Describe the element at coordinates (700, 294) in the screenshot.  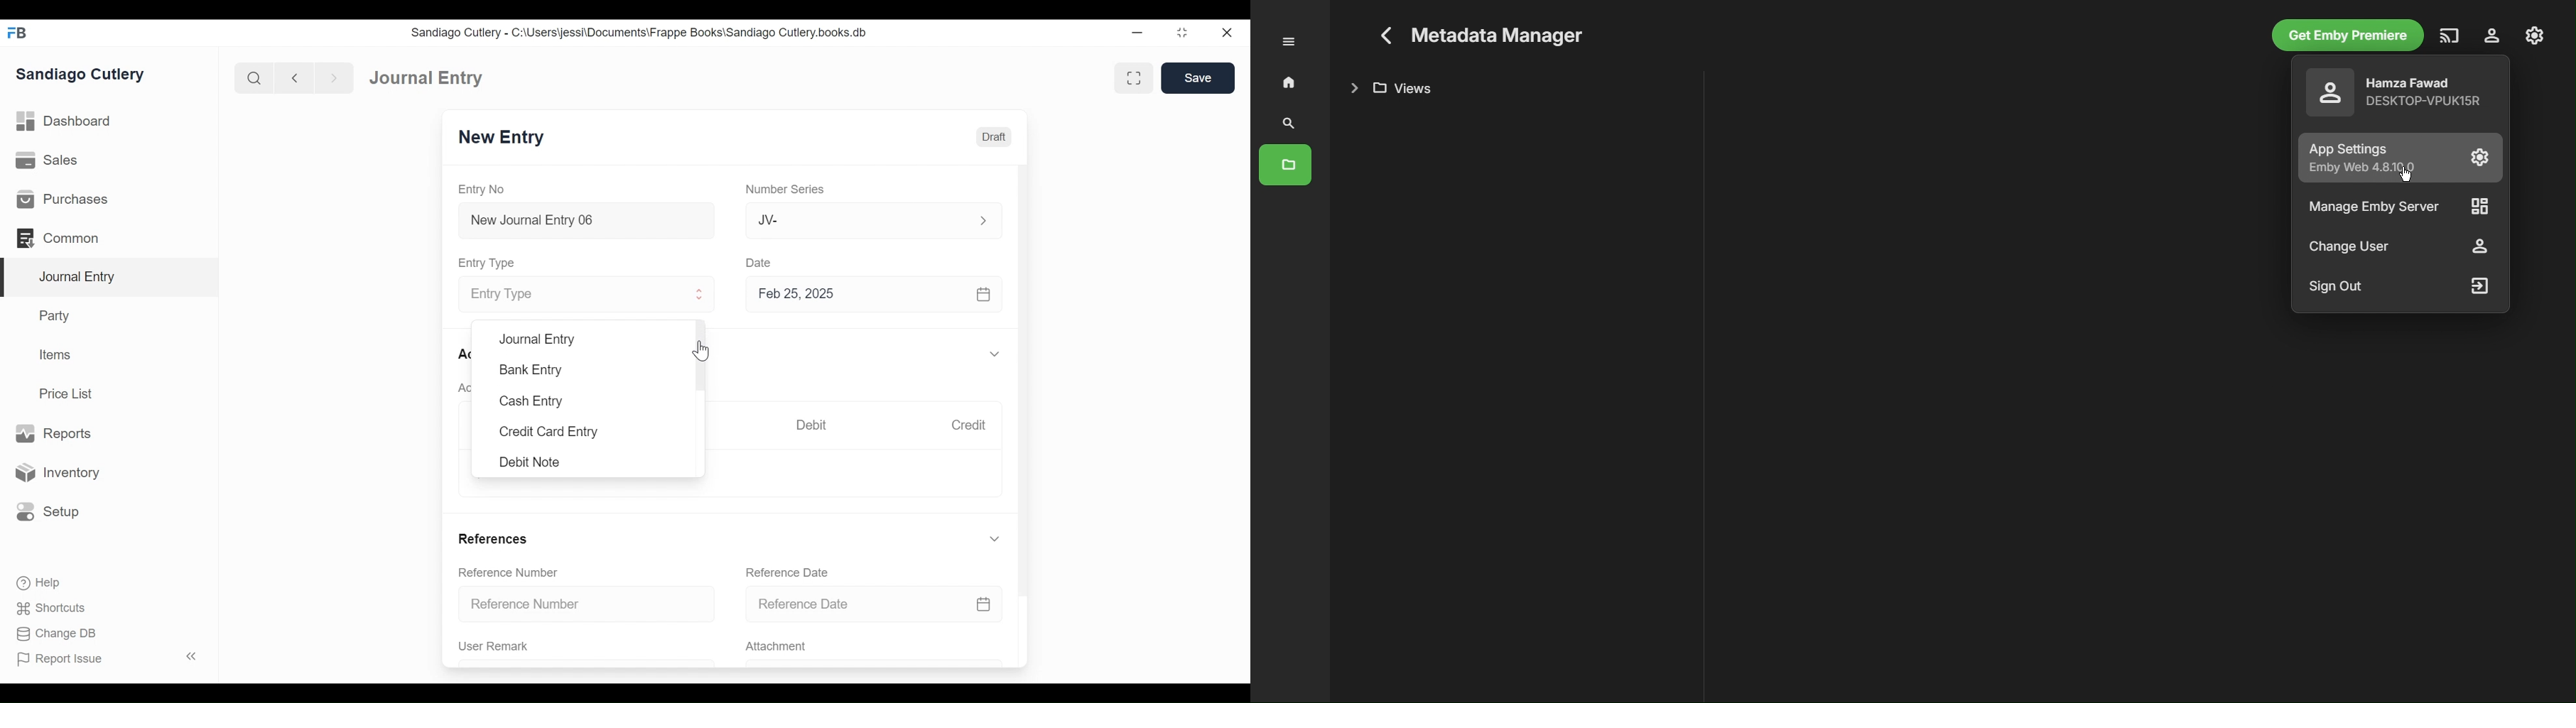
I see `Expand` at that location.